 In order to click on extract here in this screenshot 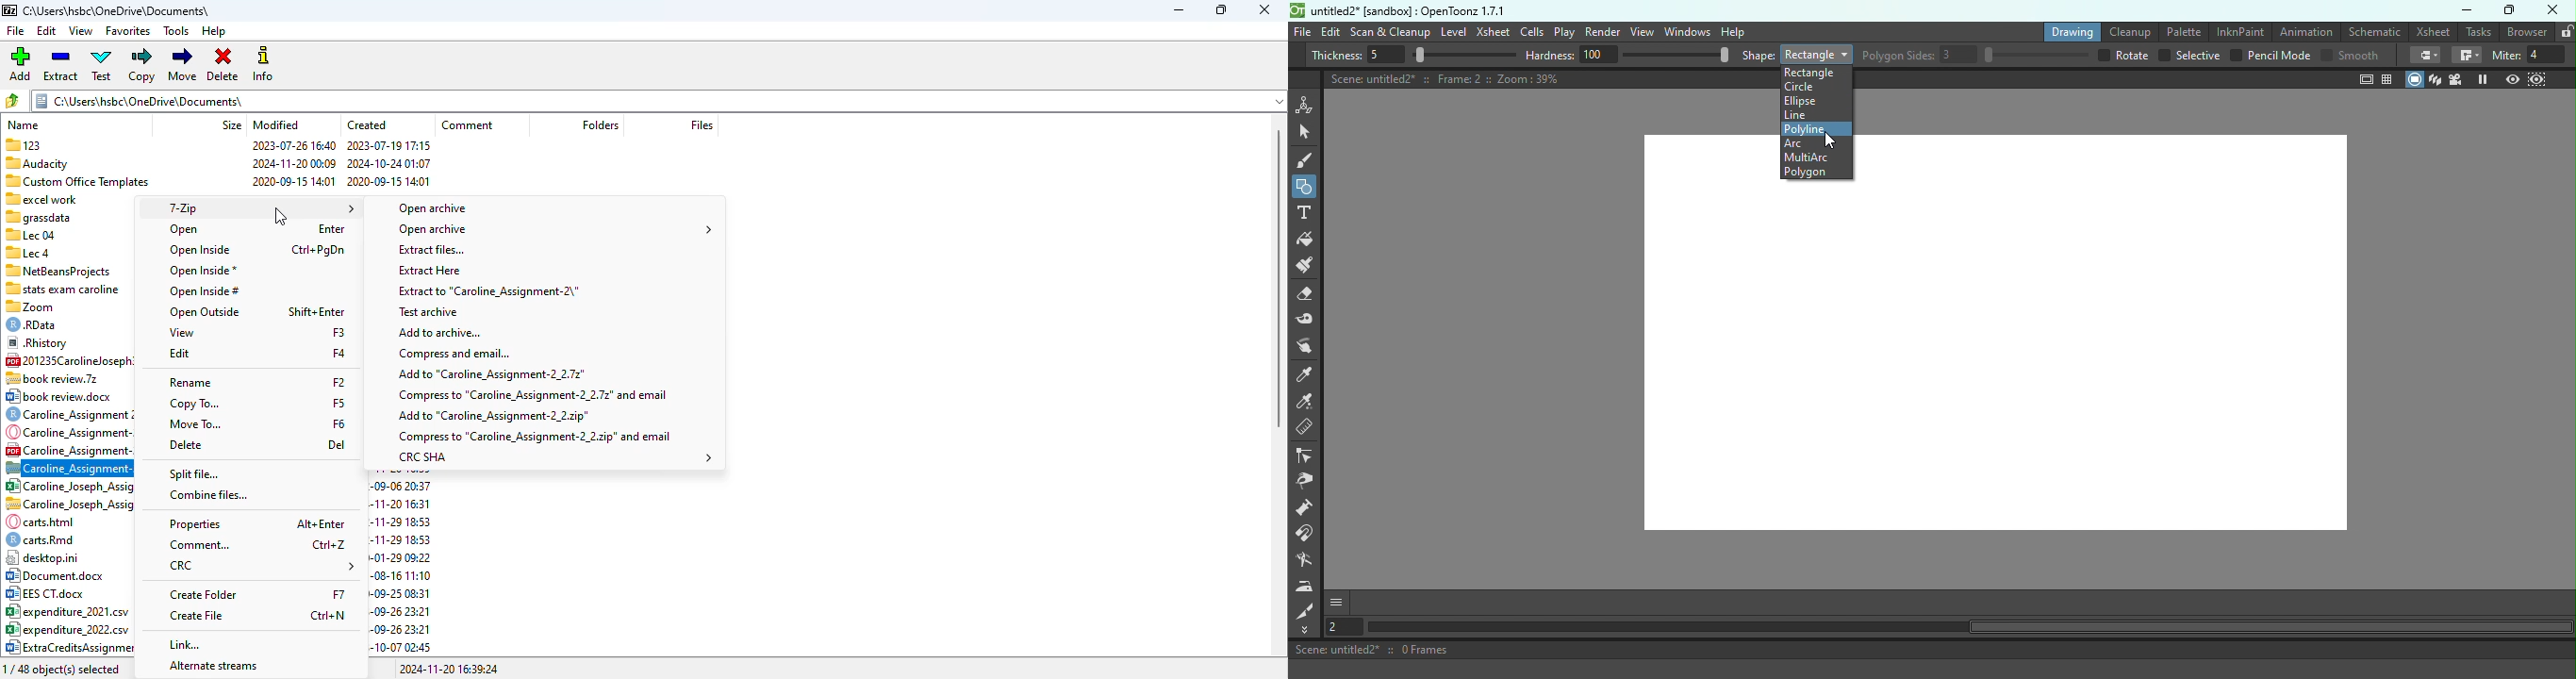, I will do `click(430, 271)`.